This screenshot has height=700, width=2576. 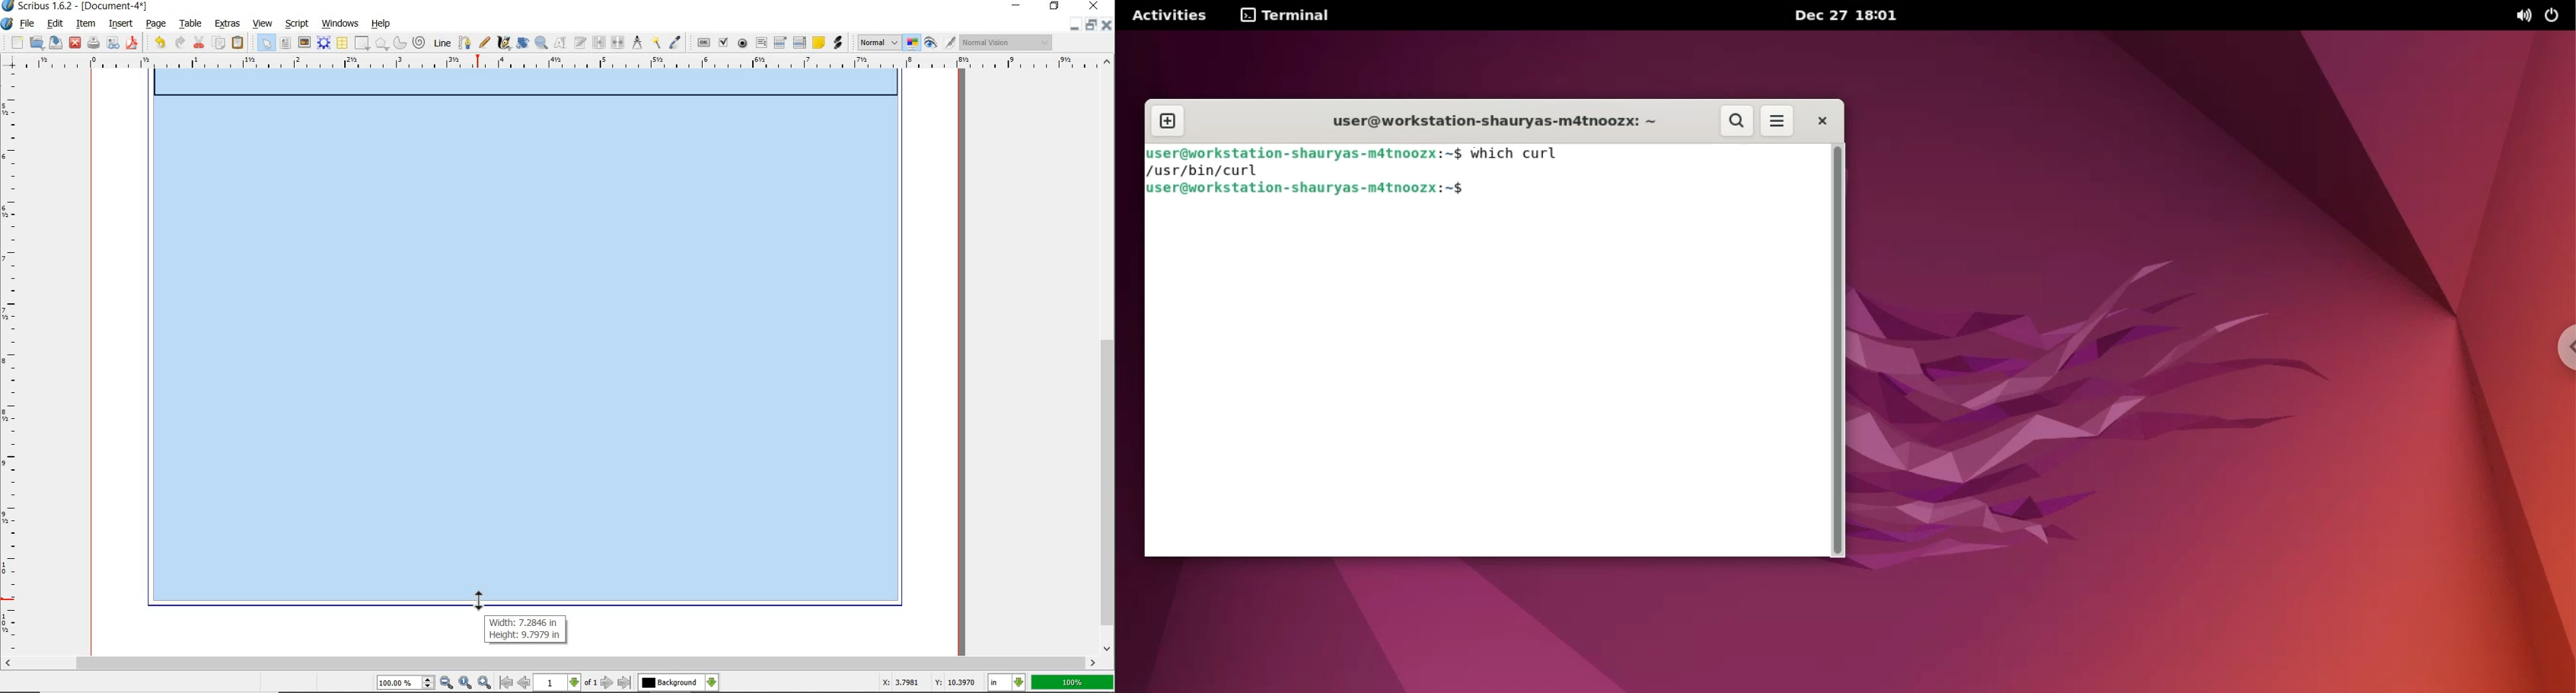 What do you see at coordinates (541, 44) in the screenshot?
I see `zoom in or zoom out` at bounding box center [541, 44].